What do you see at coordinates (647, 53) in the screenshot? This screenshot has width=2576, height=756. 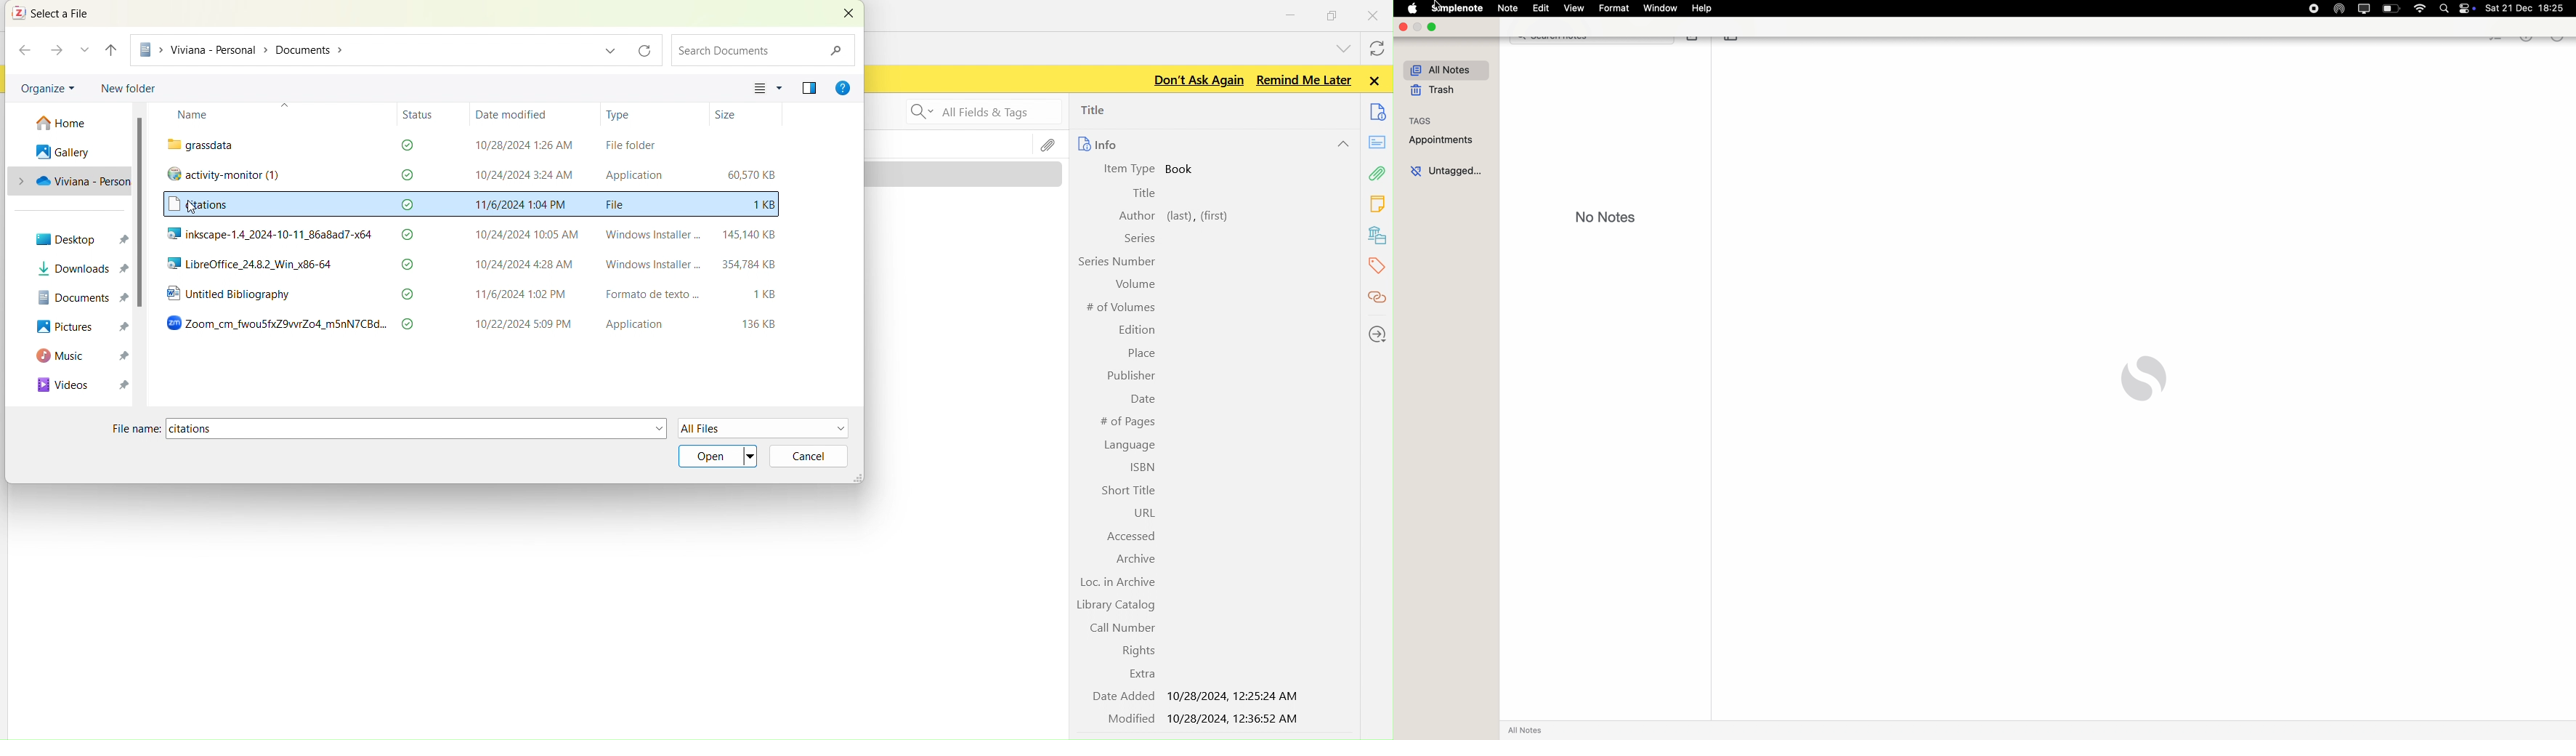 I see `refresh` at bounding box center [647, 53].